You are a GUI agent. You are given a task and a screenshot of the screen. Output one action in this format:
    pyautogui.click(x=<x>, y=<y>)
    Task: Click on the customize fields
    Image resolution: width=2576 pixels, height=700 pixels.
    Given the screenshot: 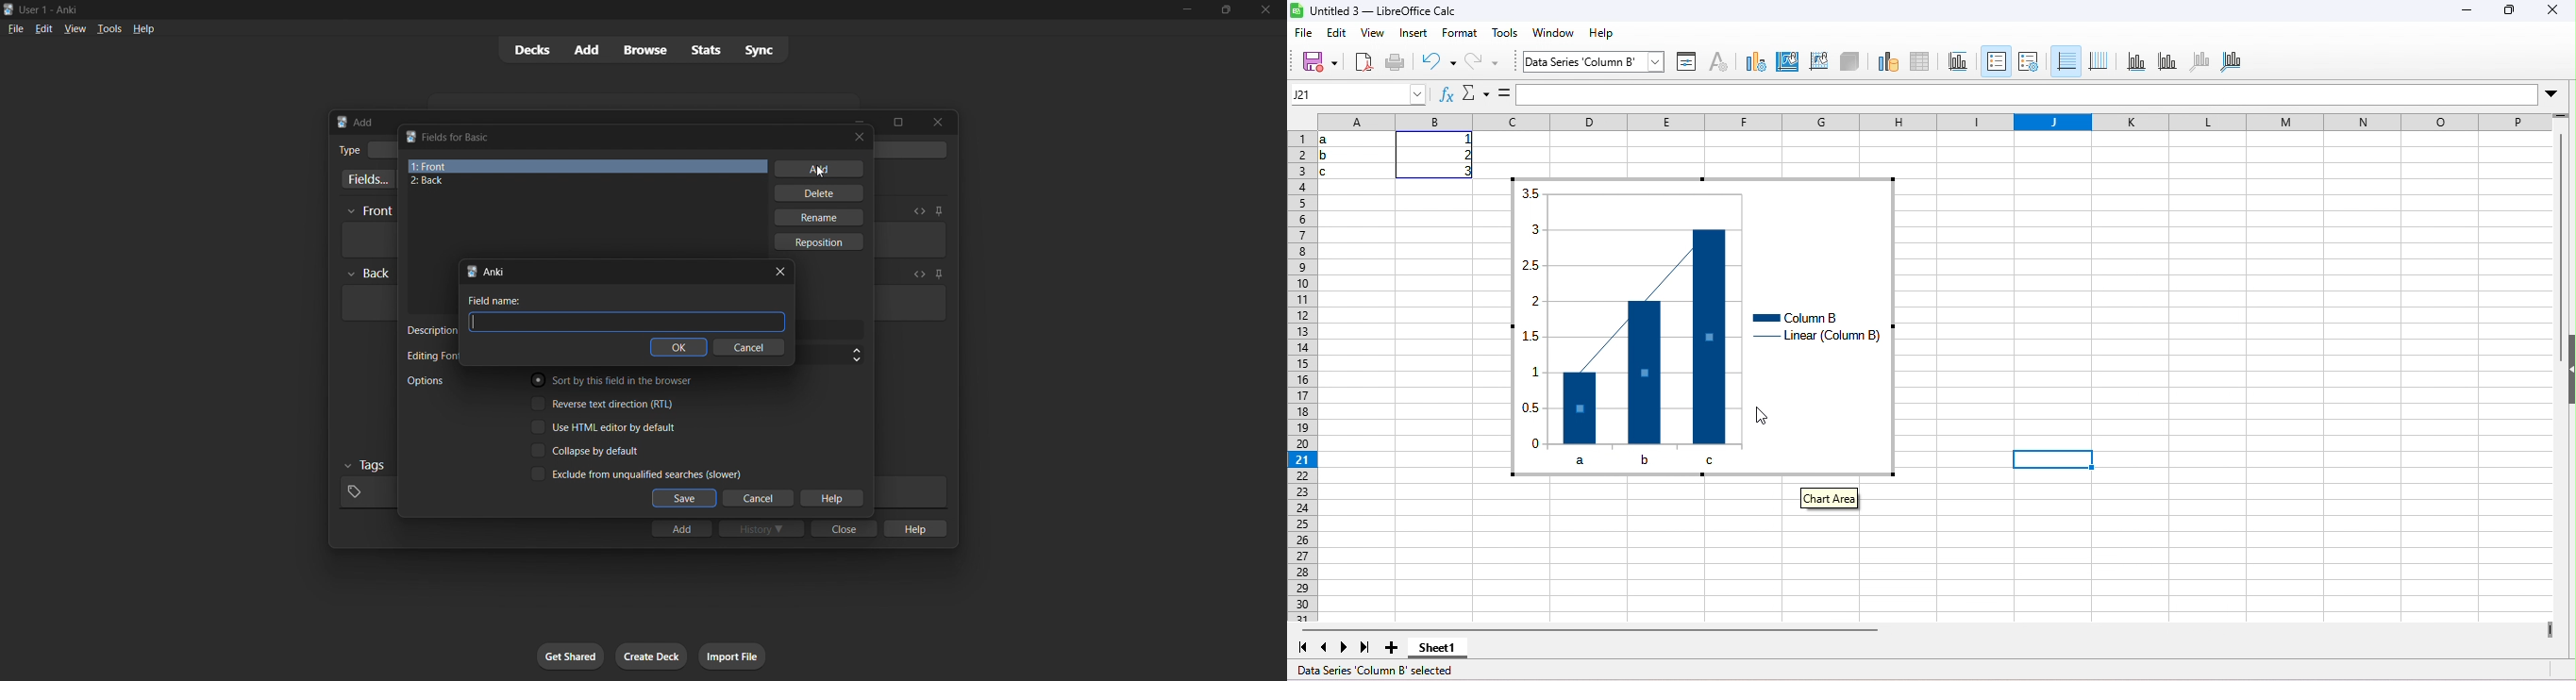 What is the action you would take?
    pyautogui.click(x=365, y=179)
    